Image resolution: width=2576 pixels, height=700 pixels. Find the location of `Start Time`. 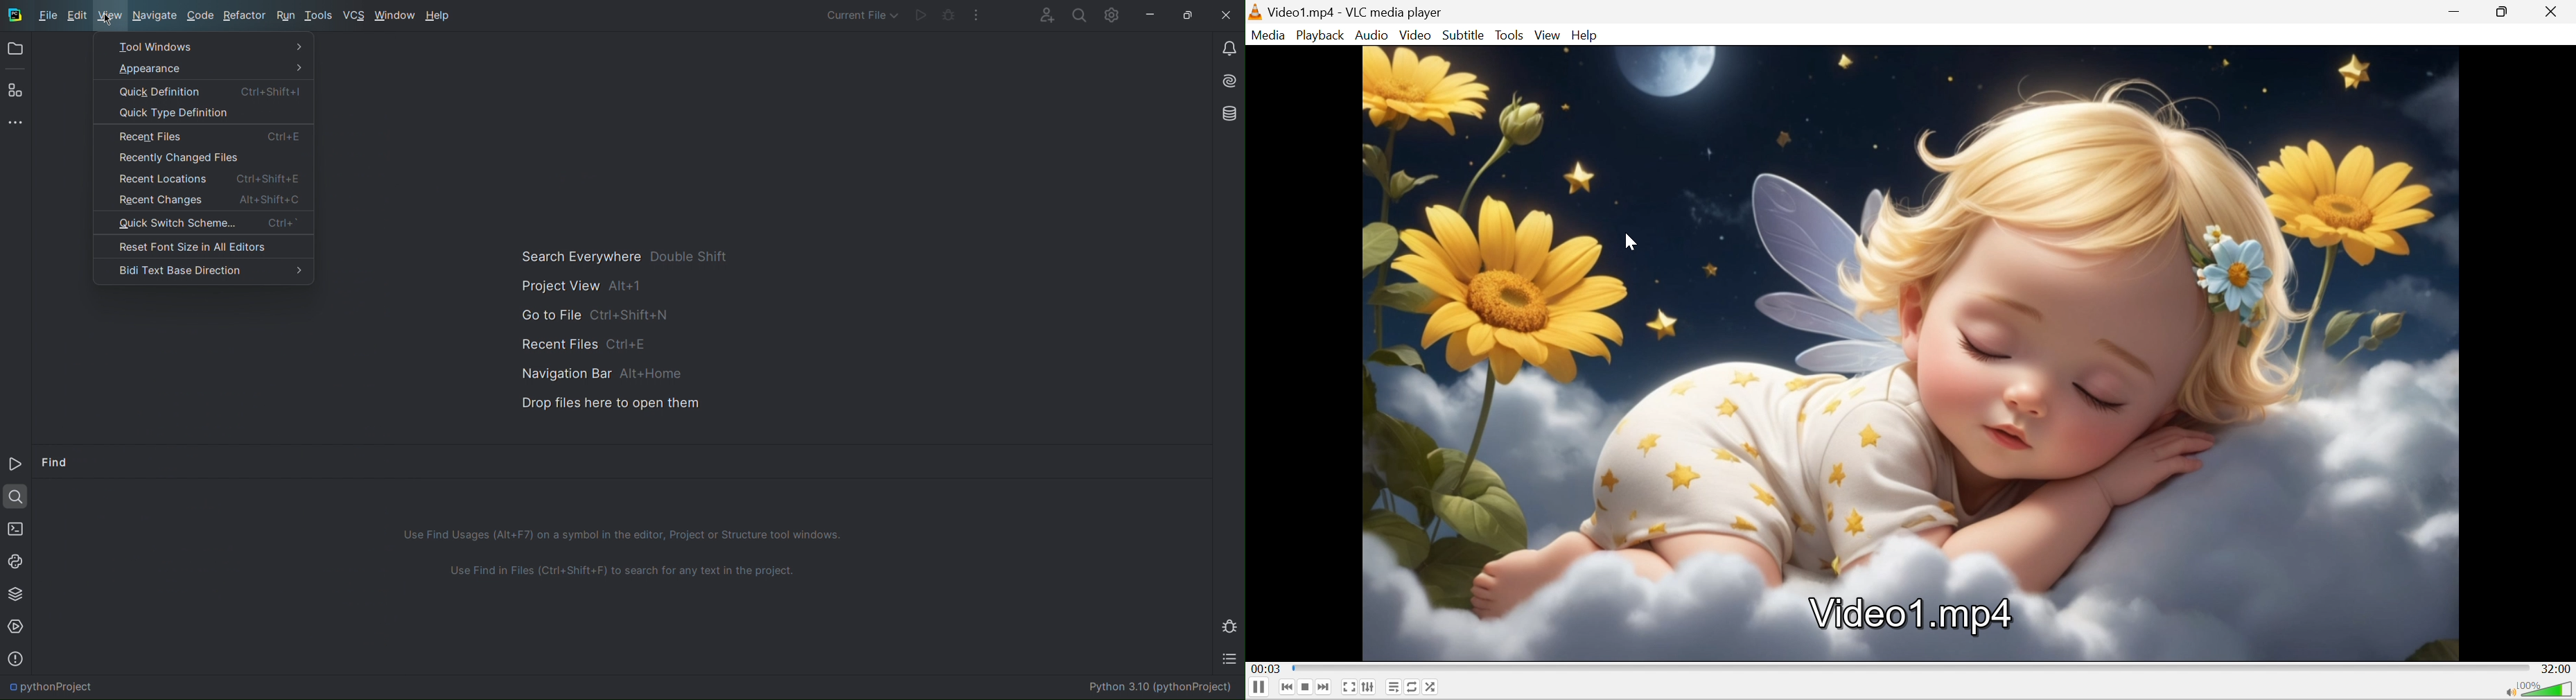

Start Time is located at coordinates (1264, 671).